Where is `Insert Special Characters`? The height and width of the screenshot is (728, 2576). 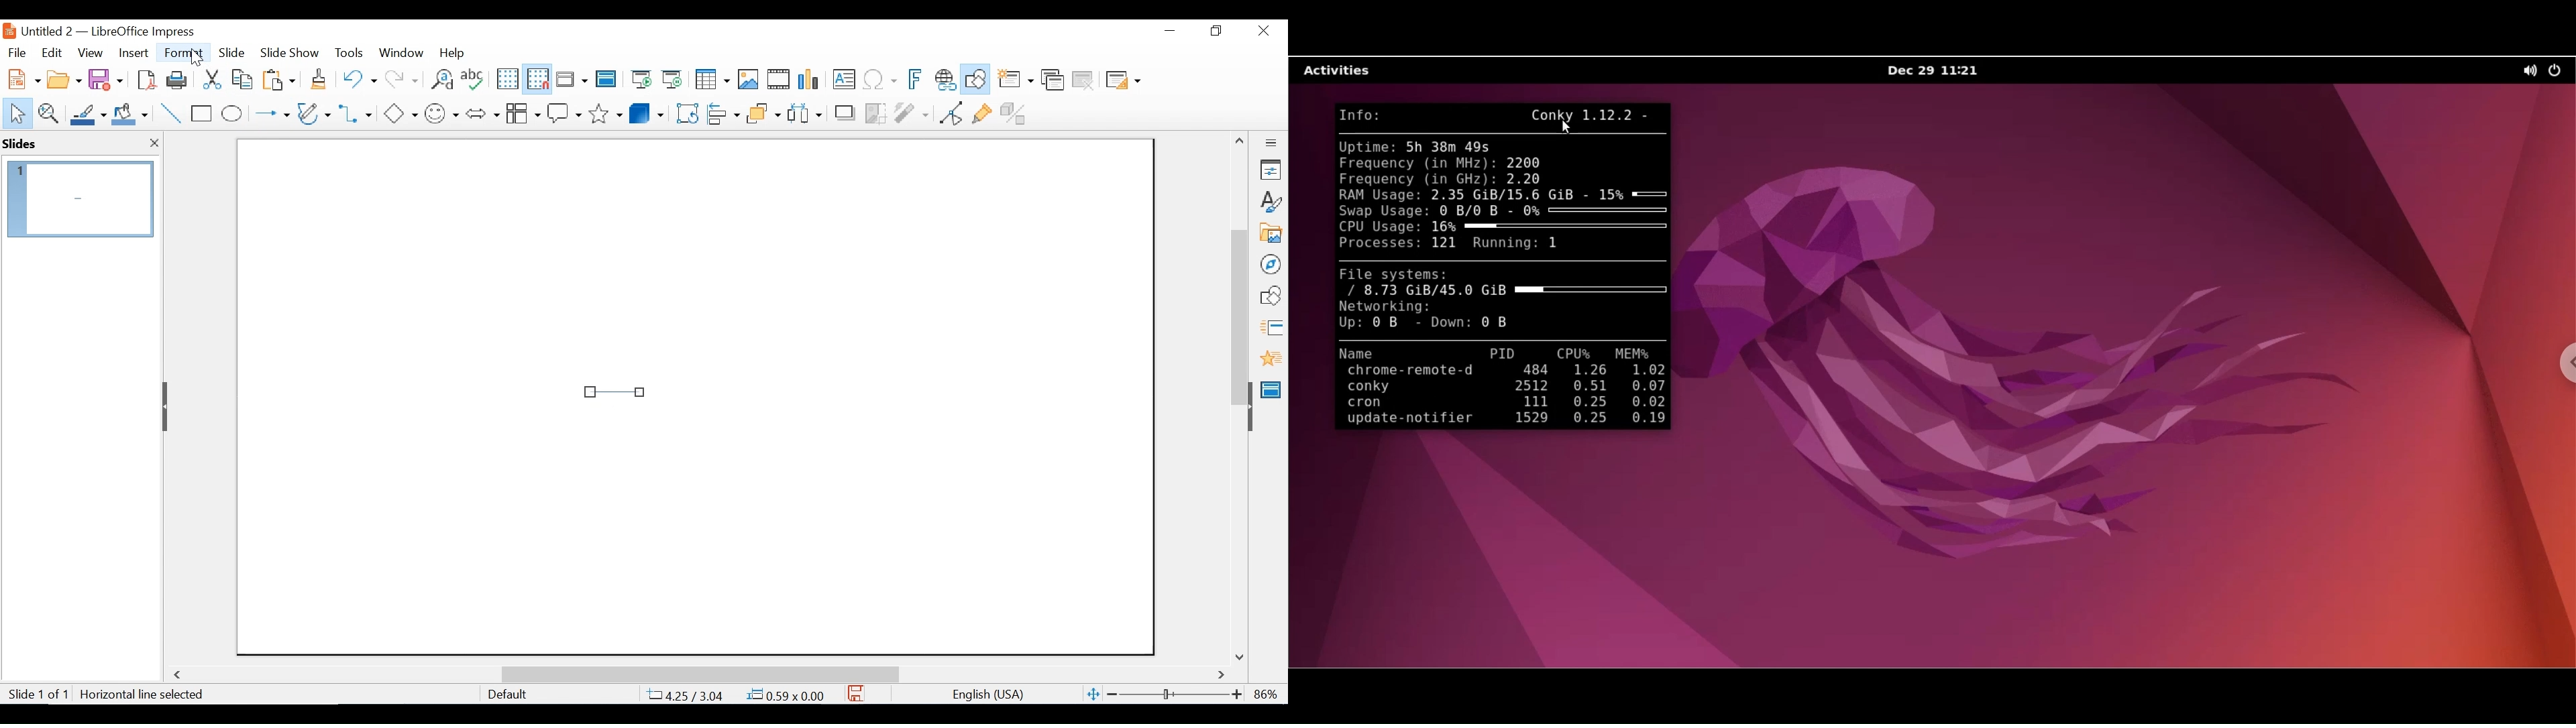
Insert Special Characters is located at coordinates (880, 80).